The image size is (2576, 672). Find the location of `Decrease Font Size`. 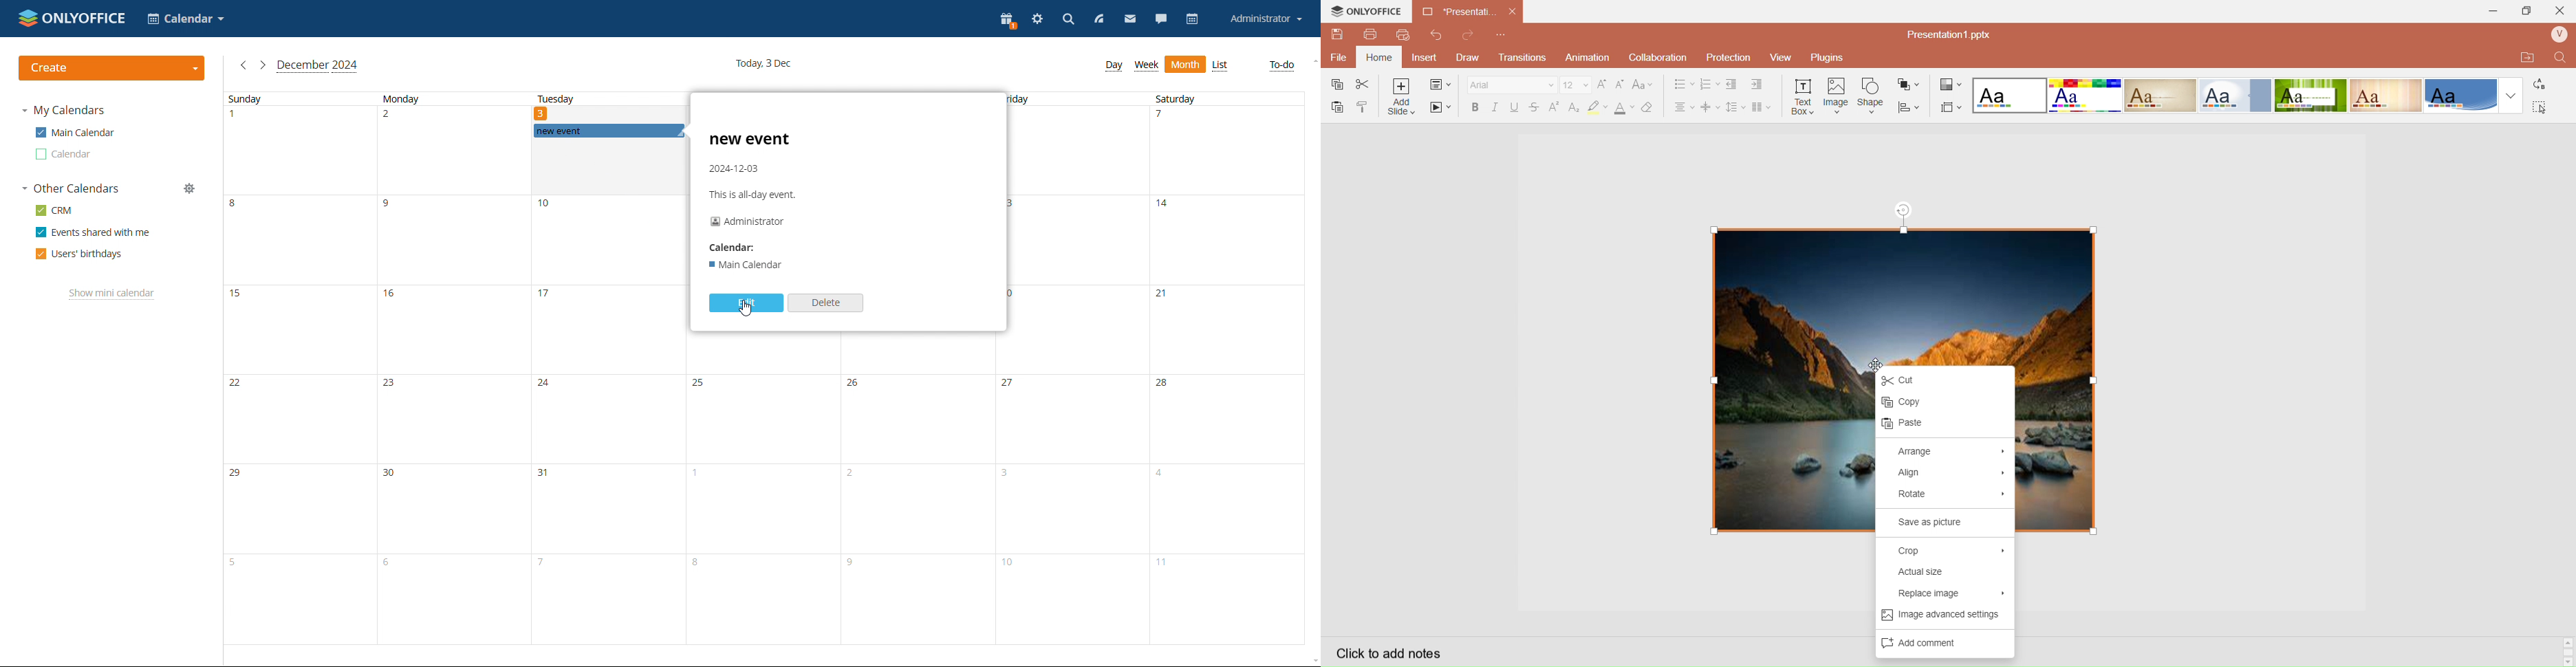

Decrease Font Size is located at coordinates (1620, 85).